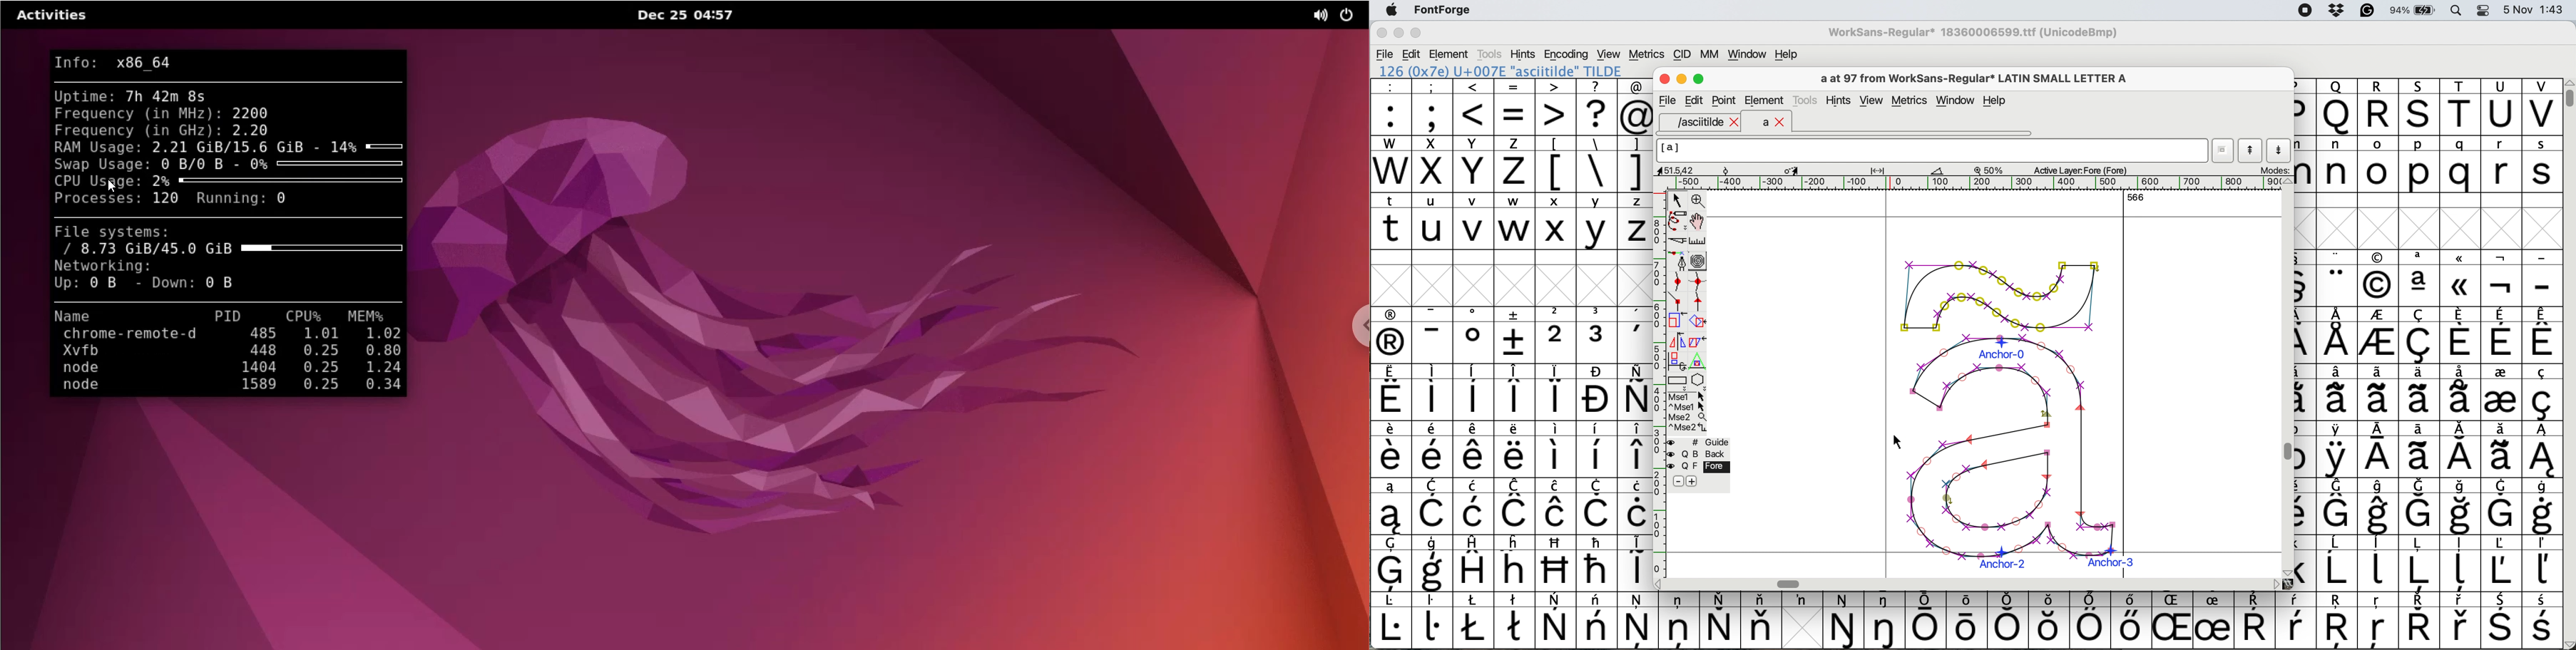 This screenshot has width=2576, height=672. I want to click on scroll button, so click(2568, 643).